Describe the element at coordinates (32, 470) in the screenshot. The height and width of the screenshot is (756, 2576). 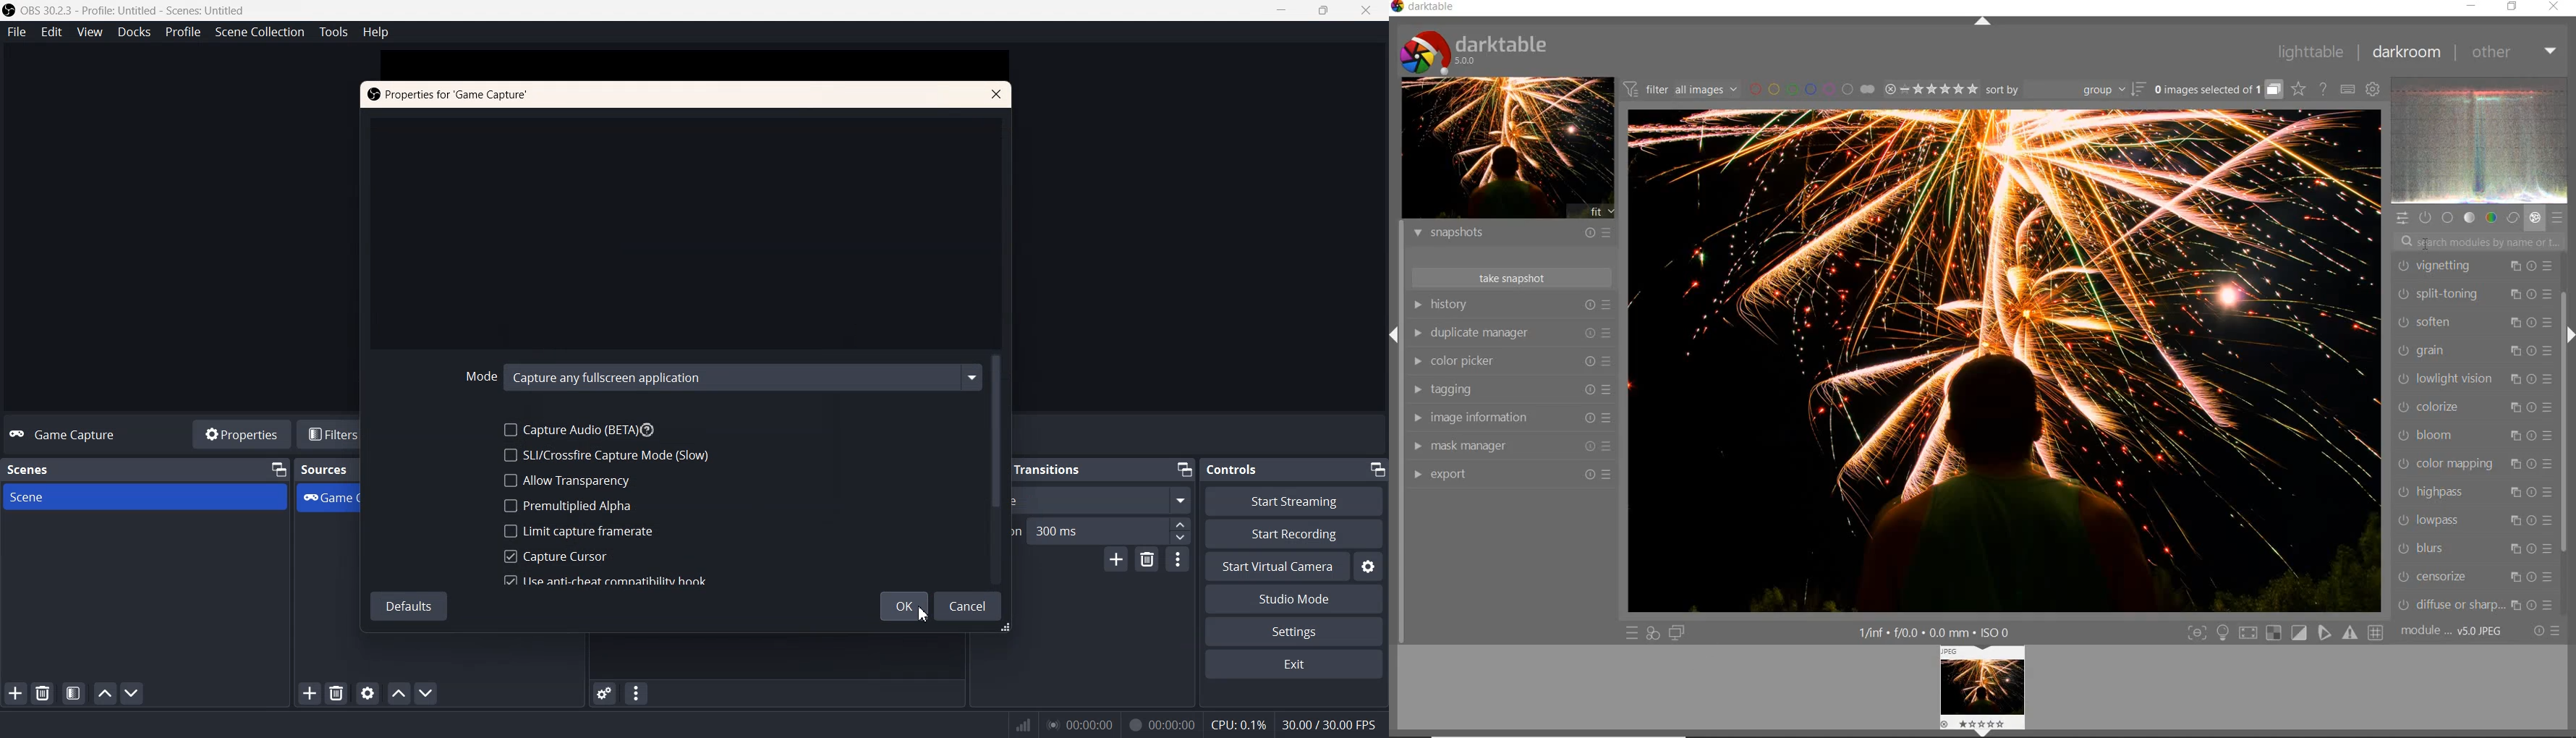
I see `Text` at that location.